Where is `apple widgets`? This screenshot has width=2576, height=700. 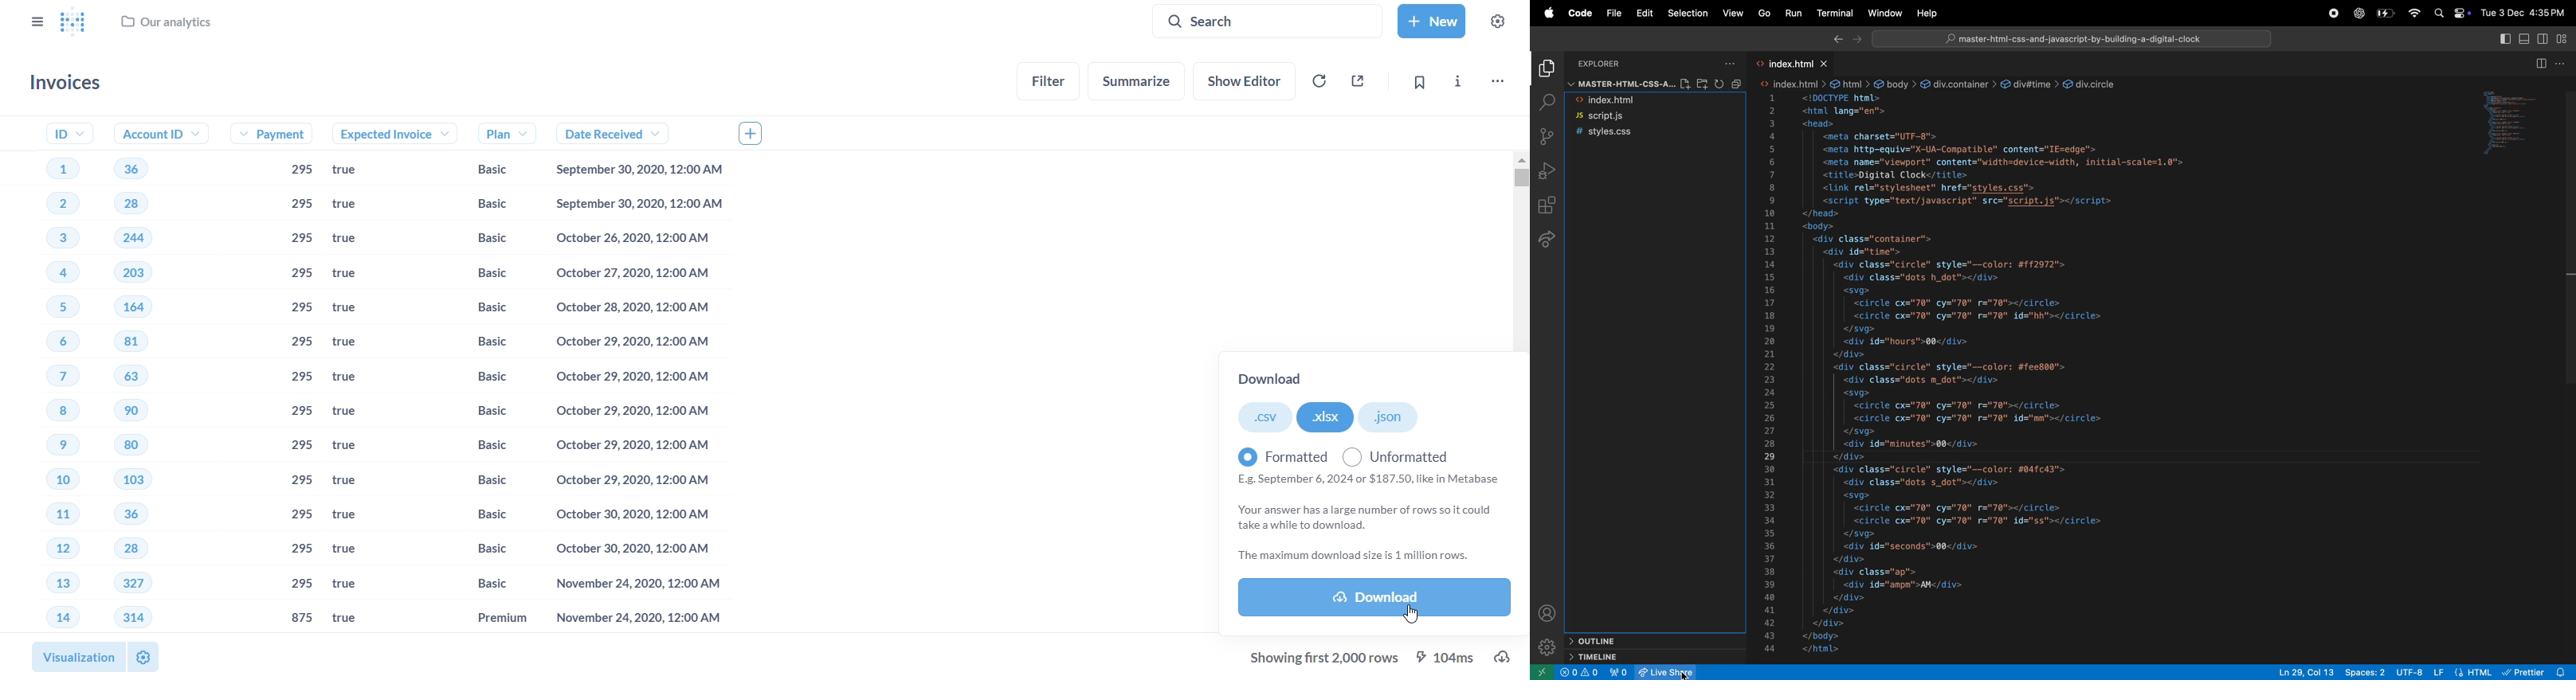
apple widgets is located at coordinates (2453, 14).